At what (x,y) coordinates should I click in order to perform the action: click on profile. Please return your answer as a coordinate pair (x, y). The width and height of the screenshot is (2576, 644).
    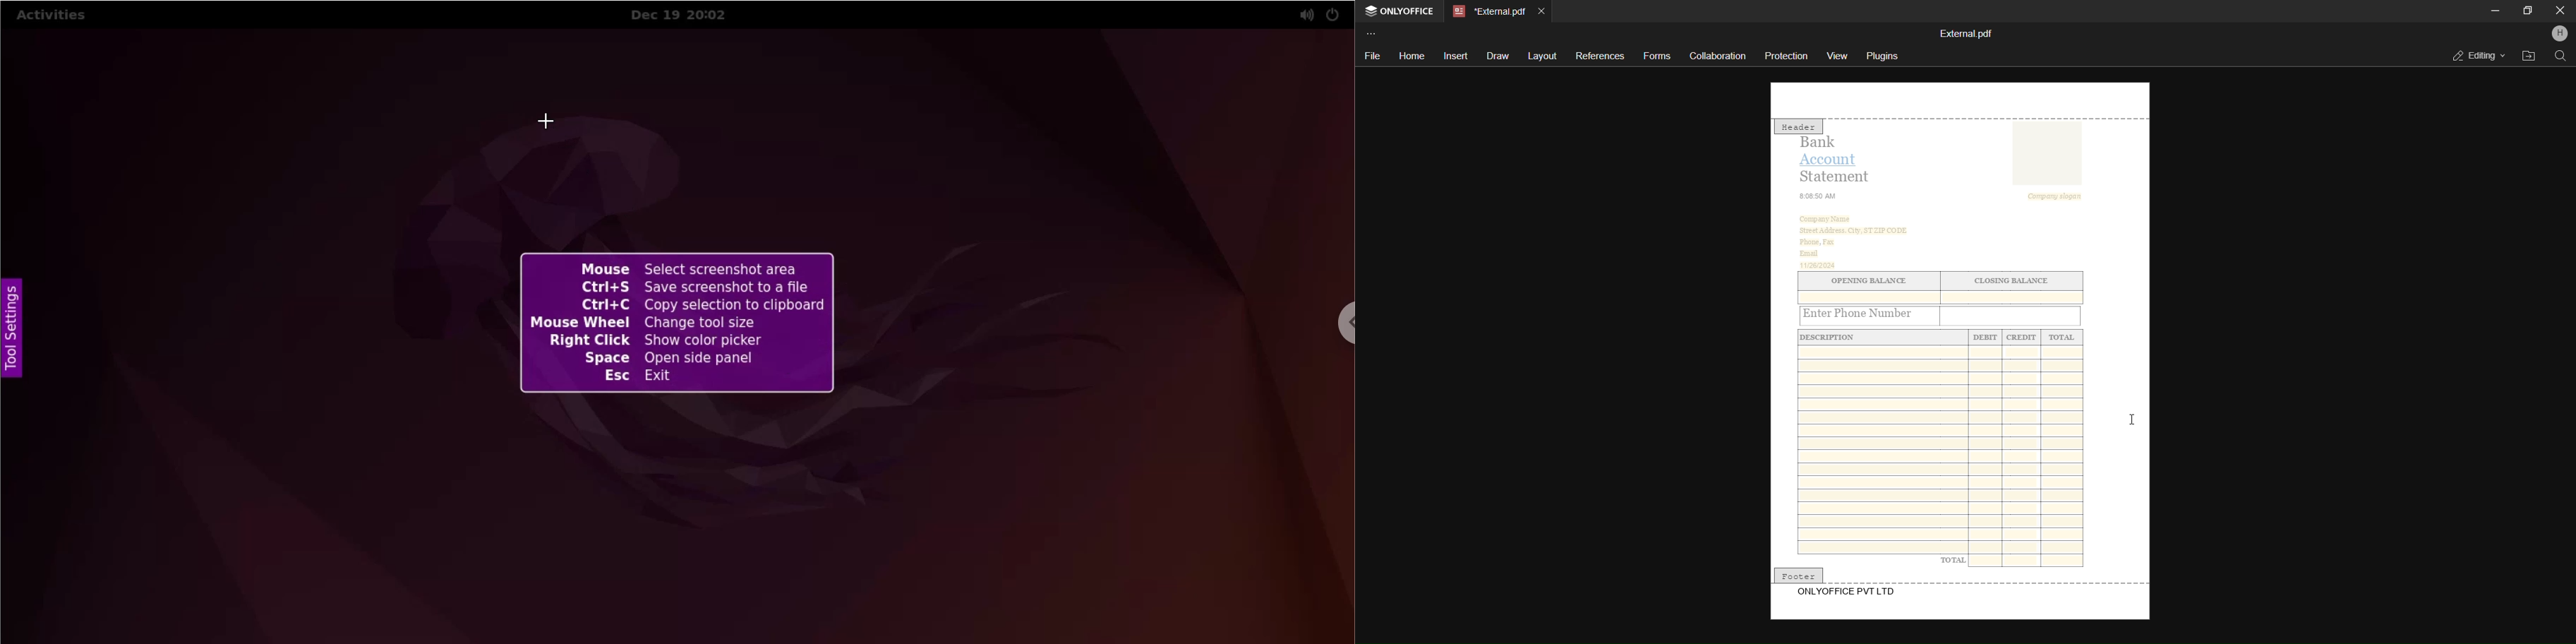
    Looking at the image, I should click on (2560, 34).